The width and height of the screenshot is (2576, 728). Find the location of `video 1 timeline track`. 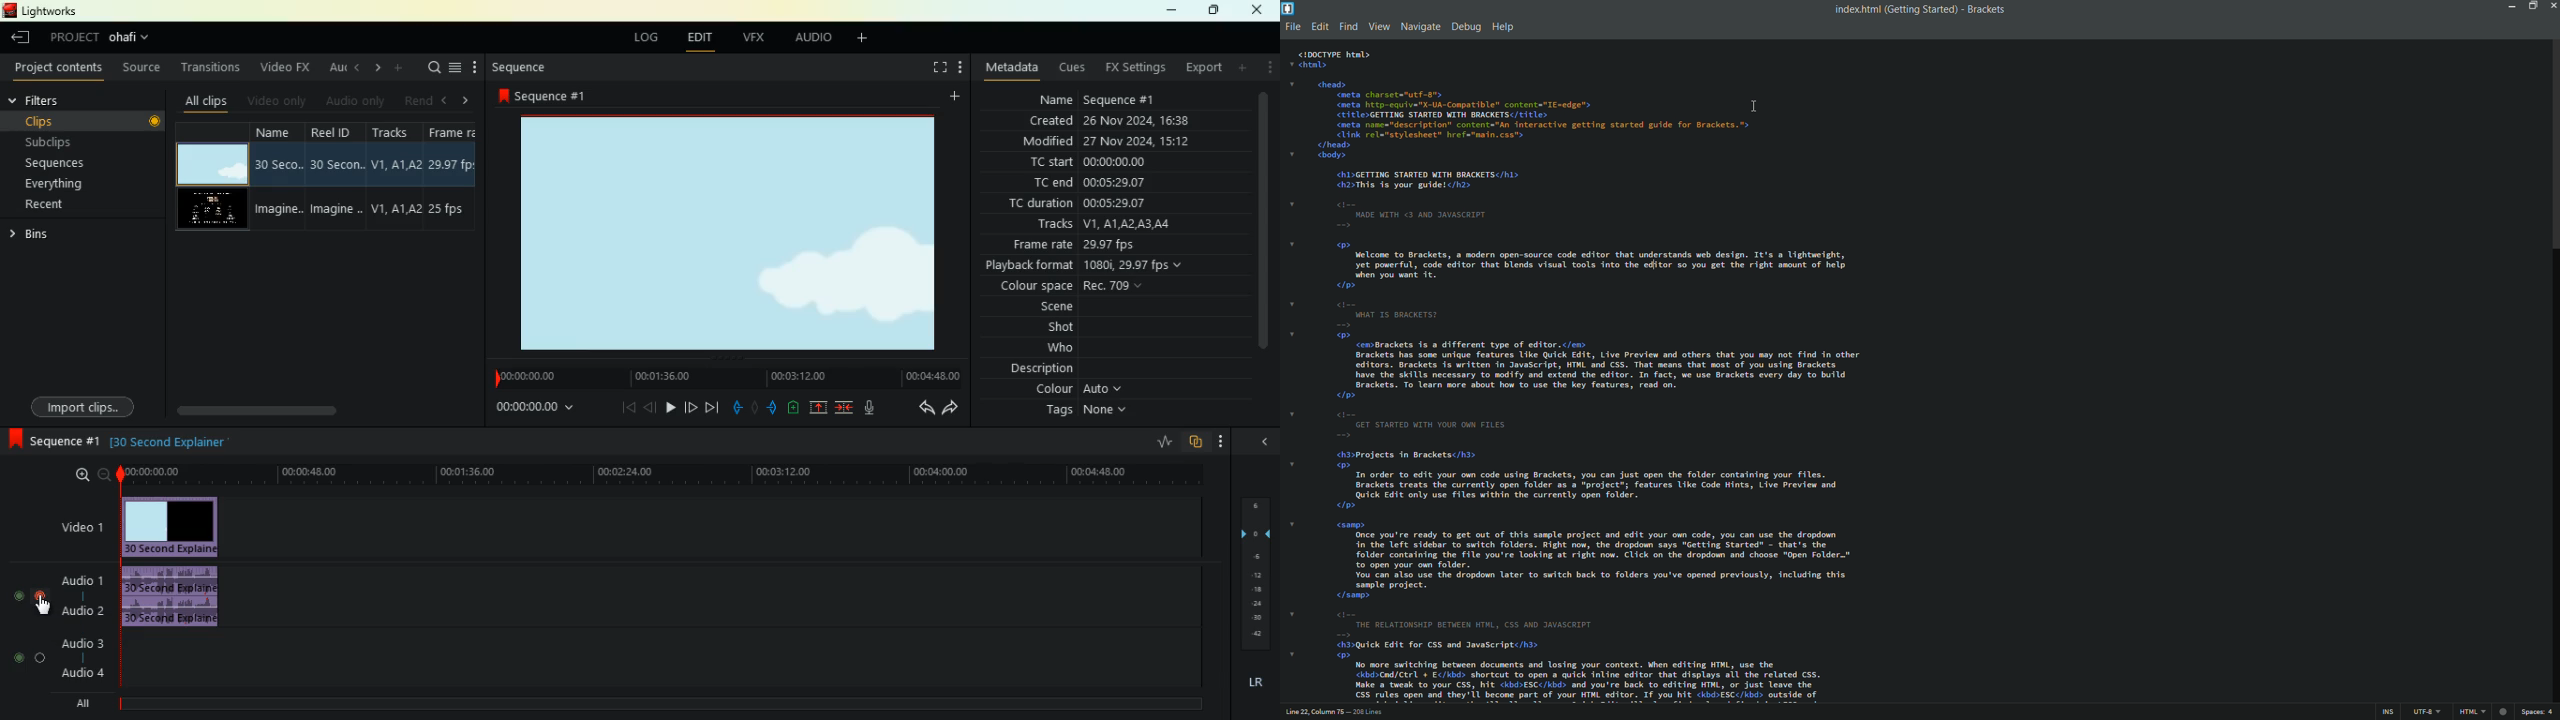

video 1 timeline track is located at coordinates (716, 527).